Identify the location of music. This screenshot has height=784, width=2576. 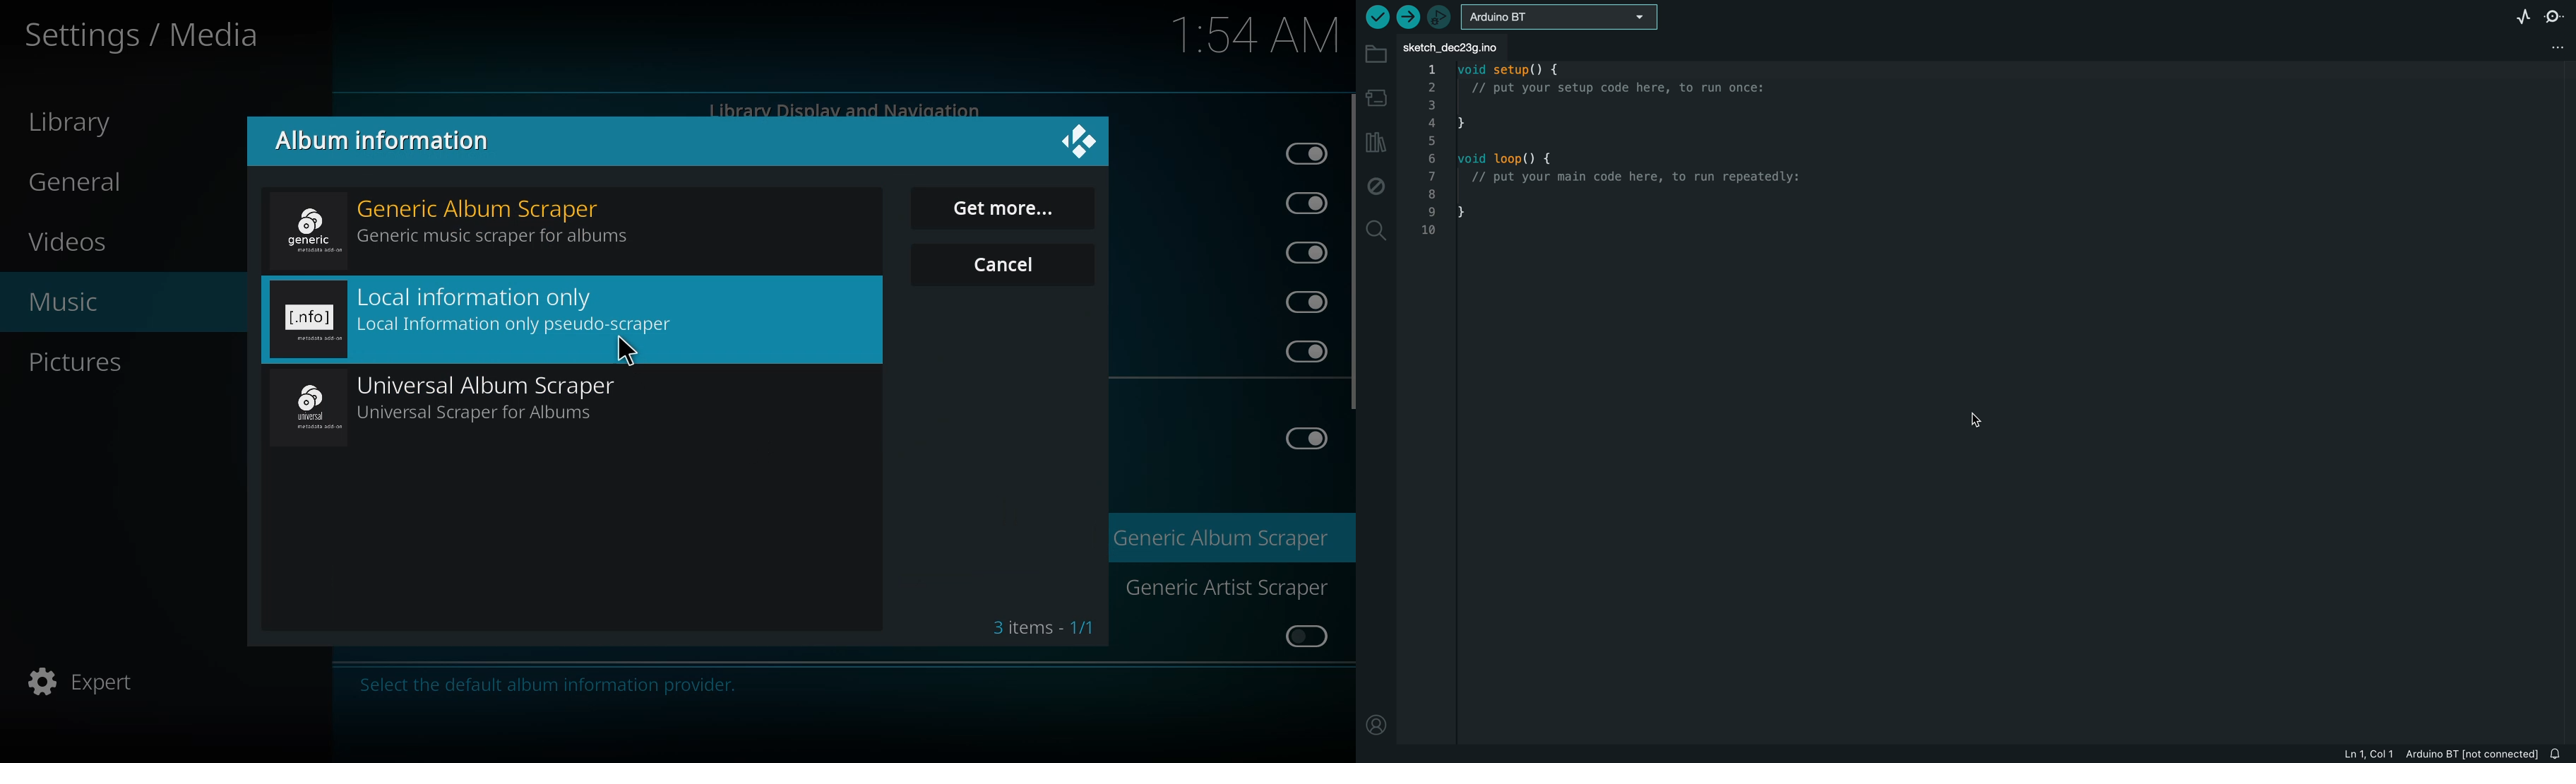
(76, 302).